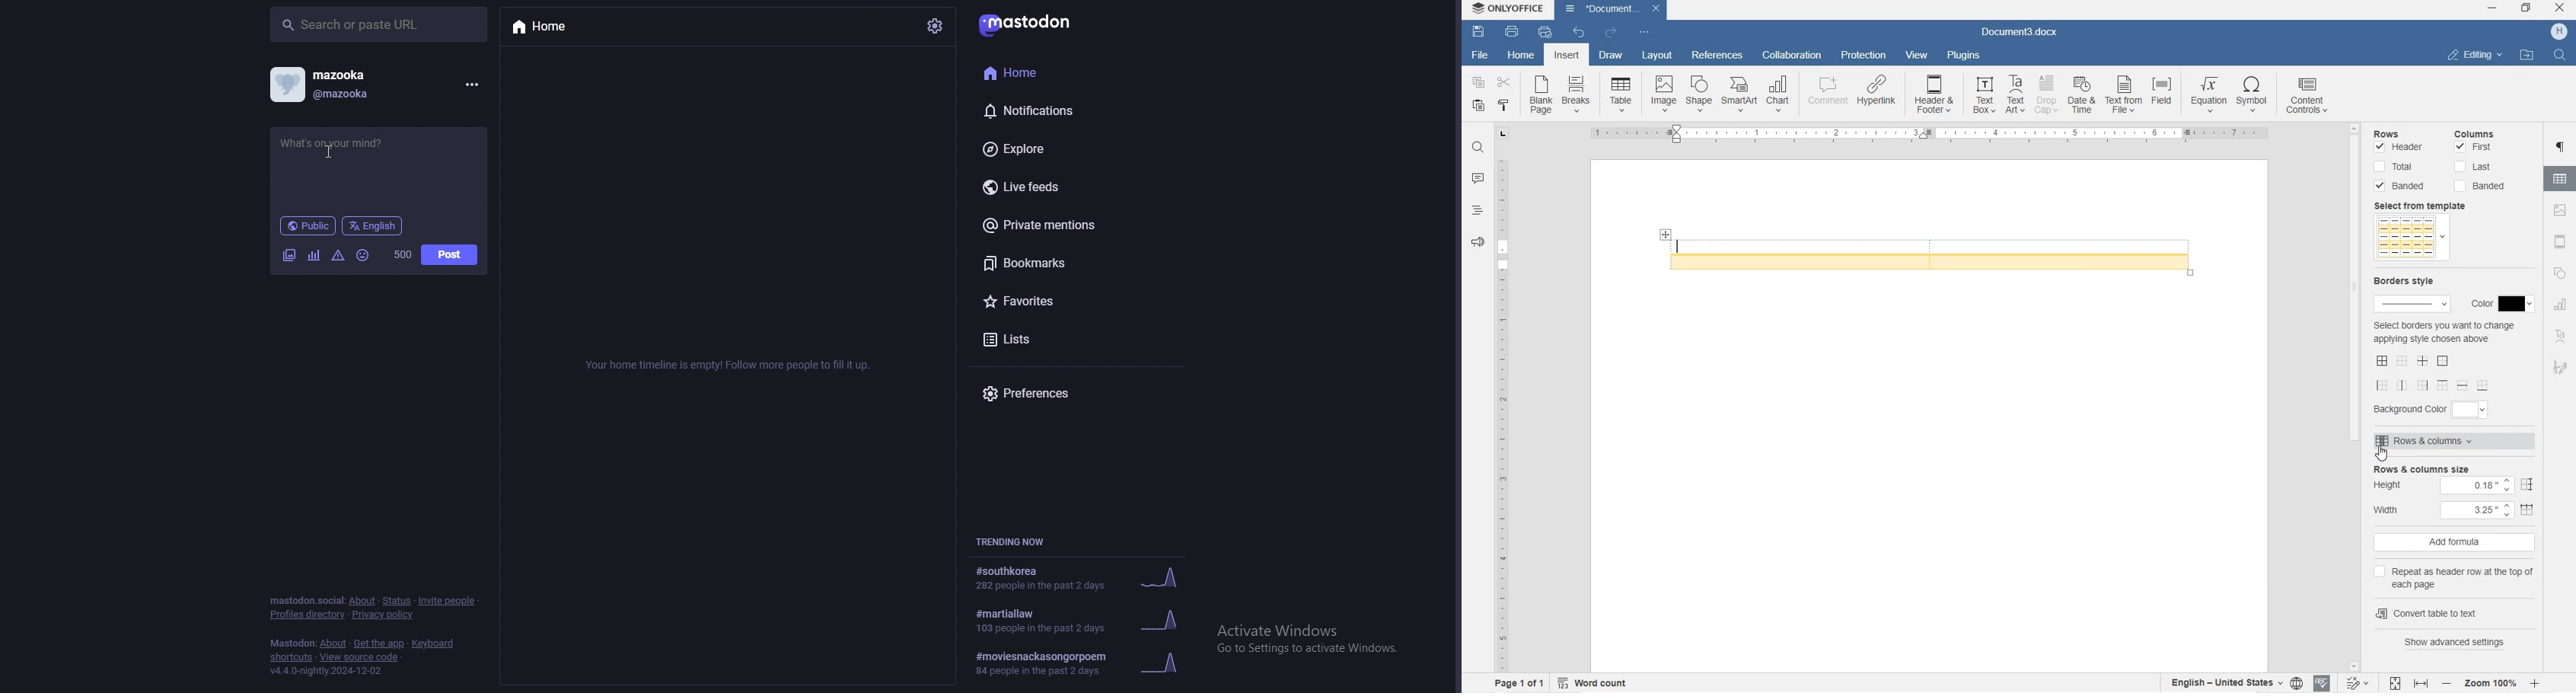 Image resolution: width=2576 pixels, height=700 pixels. Describe the element at coordinates (313, 255) in the screenshot. I see `polls` at that location.